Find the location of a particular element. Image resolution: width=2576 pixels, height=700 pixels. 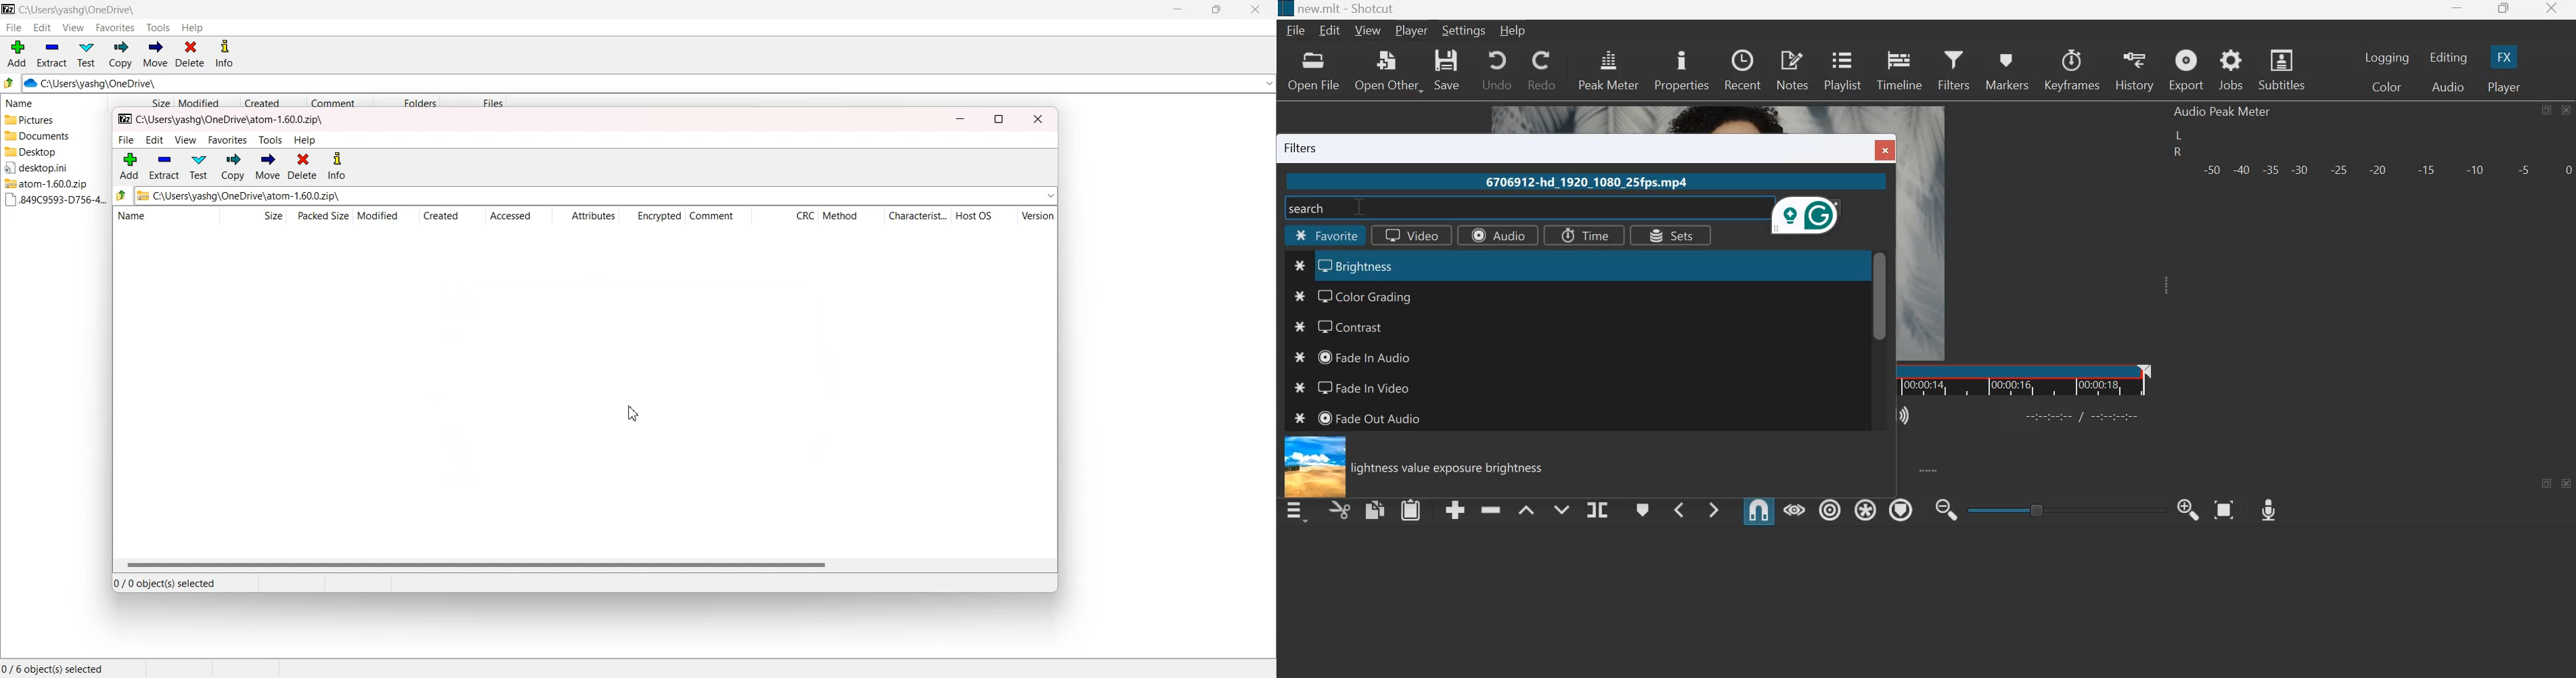

Ripple Markers is located at coordinates (1901, 510).